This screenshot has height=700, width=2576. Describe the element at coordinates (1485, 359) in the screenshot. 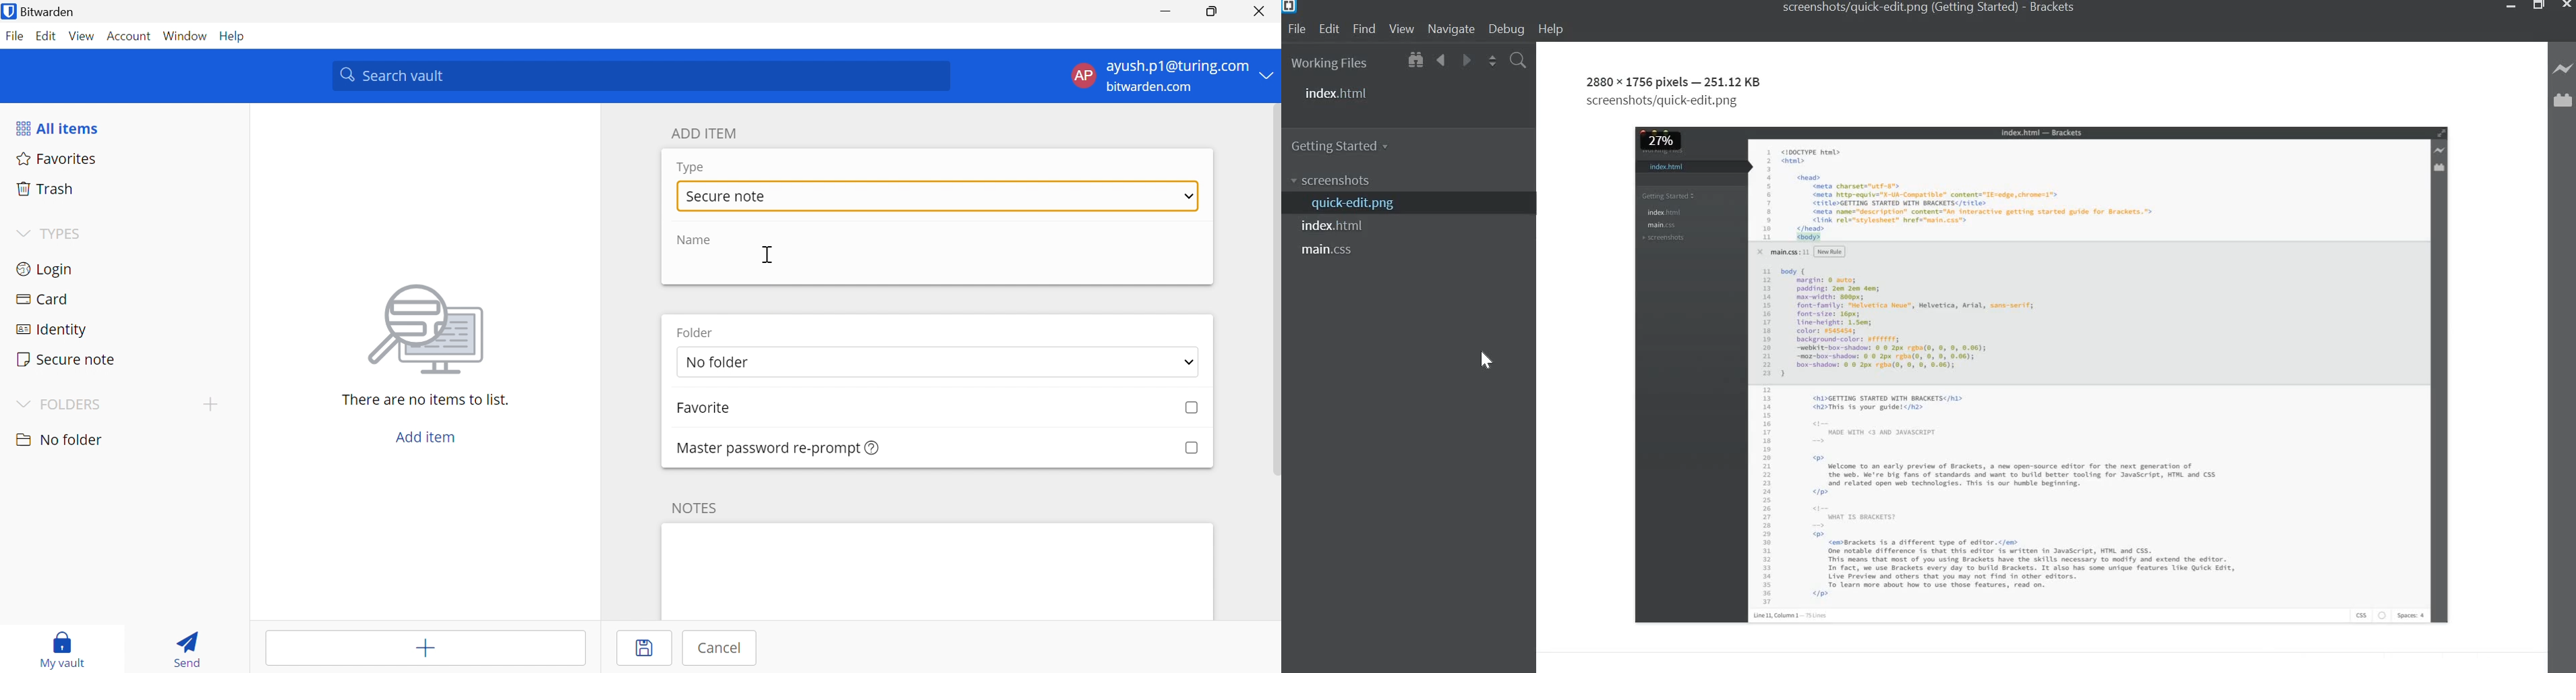

I see `cursor` at that location.